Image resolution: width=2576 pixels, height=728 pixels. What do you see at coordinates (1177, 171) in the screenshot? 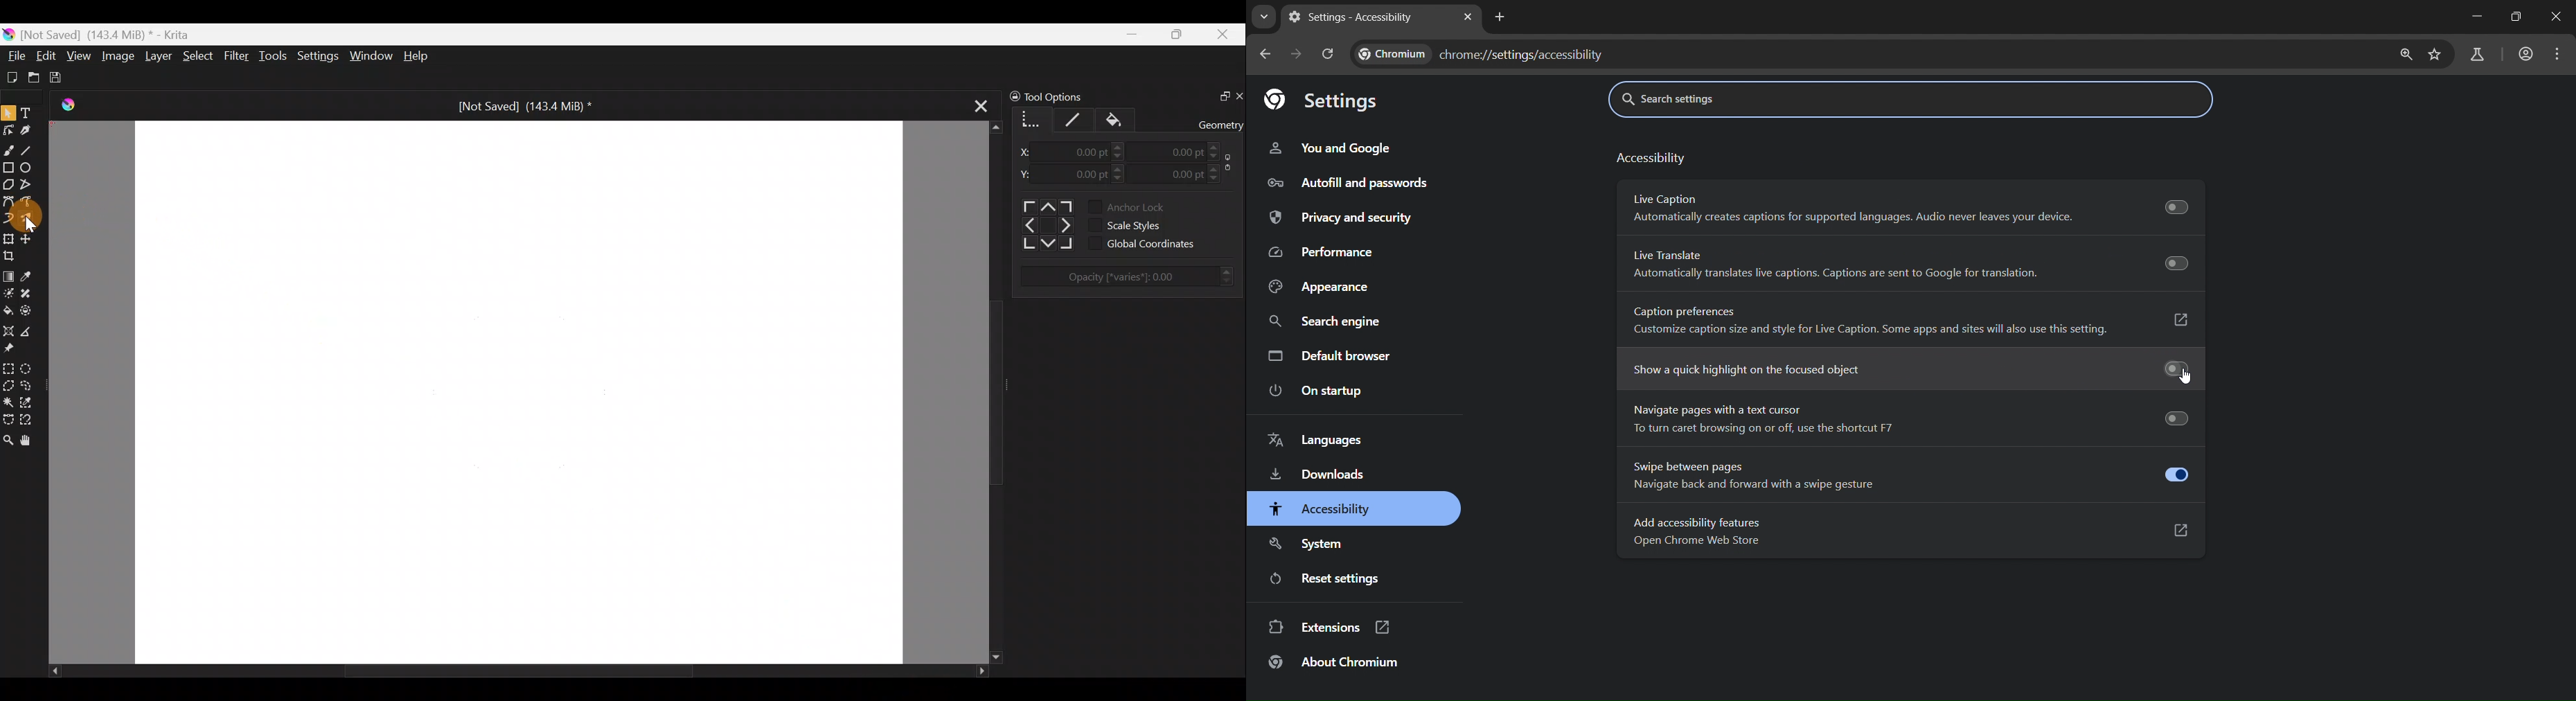
I see `0.00pt` at bounding box center [1177, 171].